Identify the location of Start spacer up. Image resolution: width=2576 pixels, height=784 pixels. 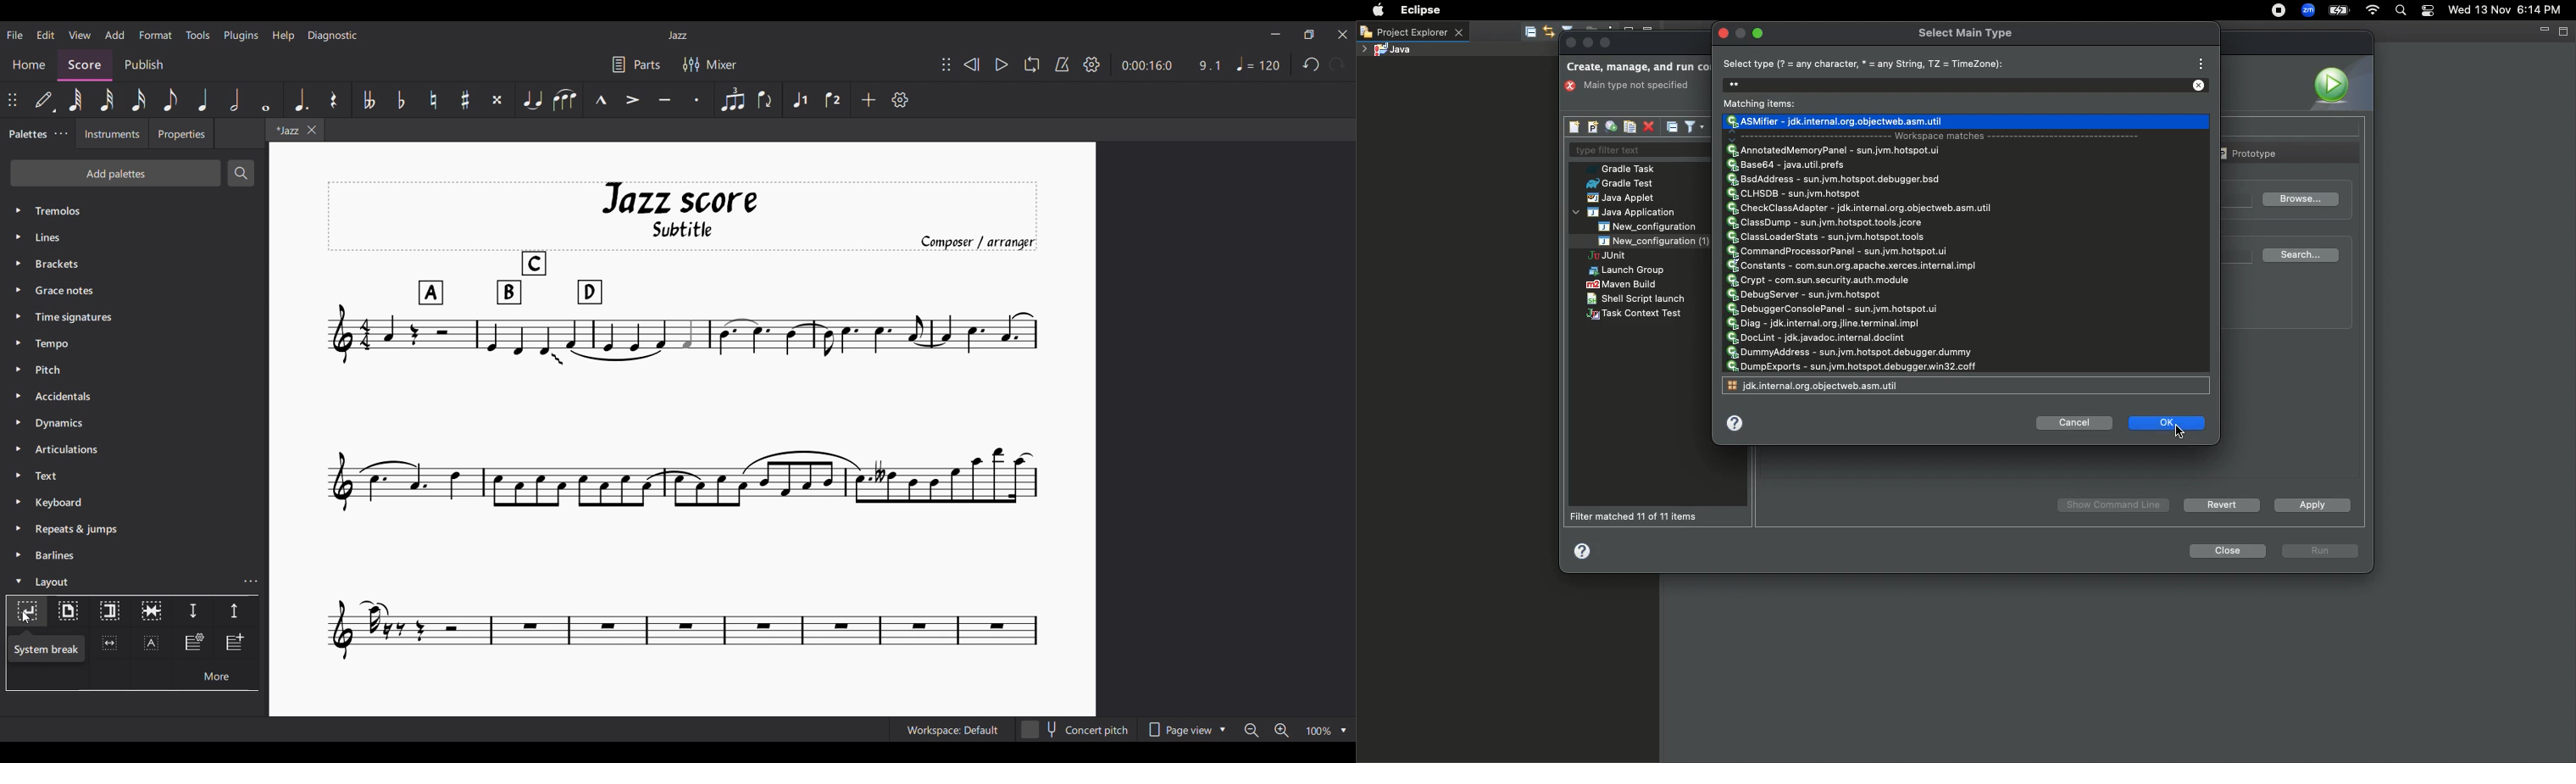
(236, 612).